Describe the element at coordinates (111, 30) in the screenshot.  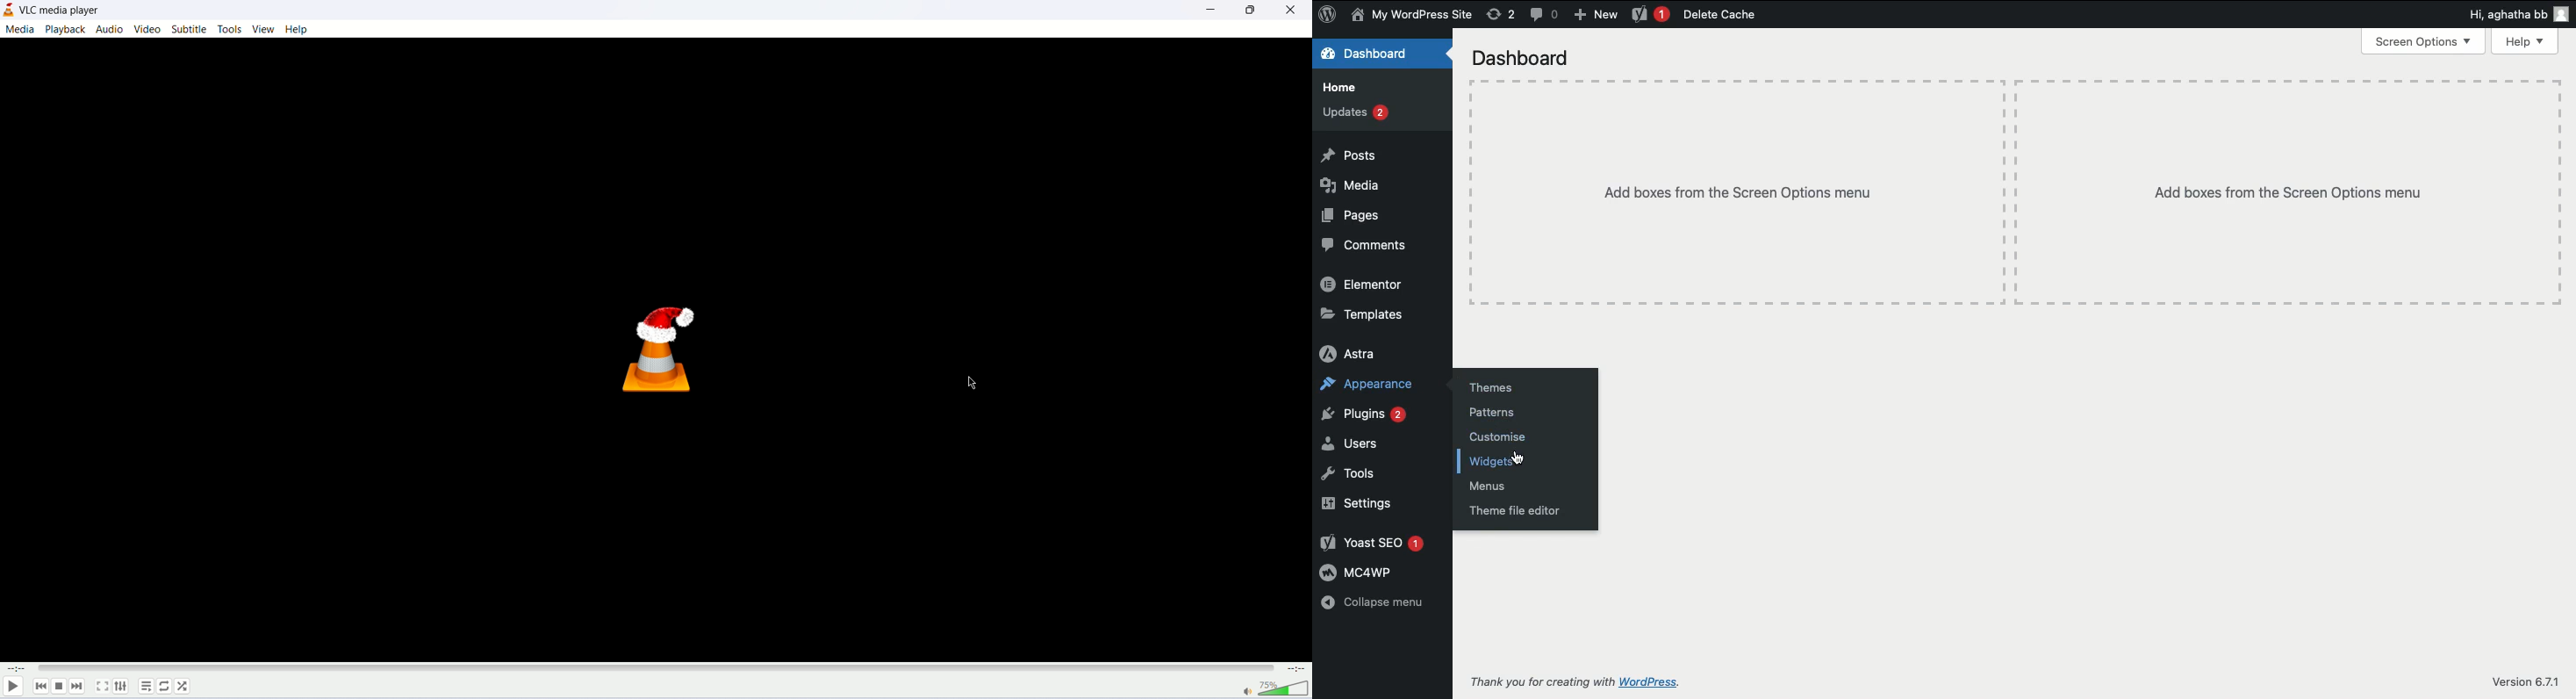
I see `audio` at that location.